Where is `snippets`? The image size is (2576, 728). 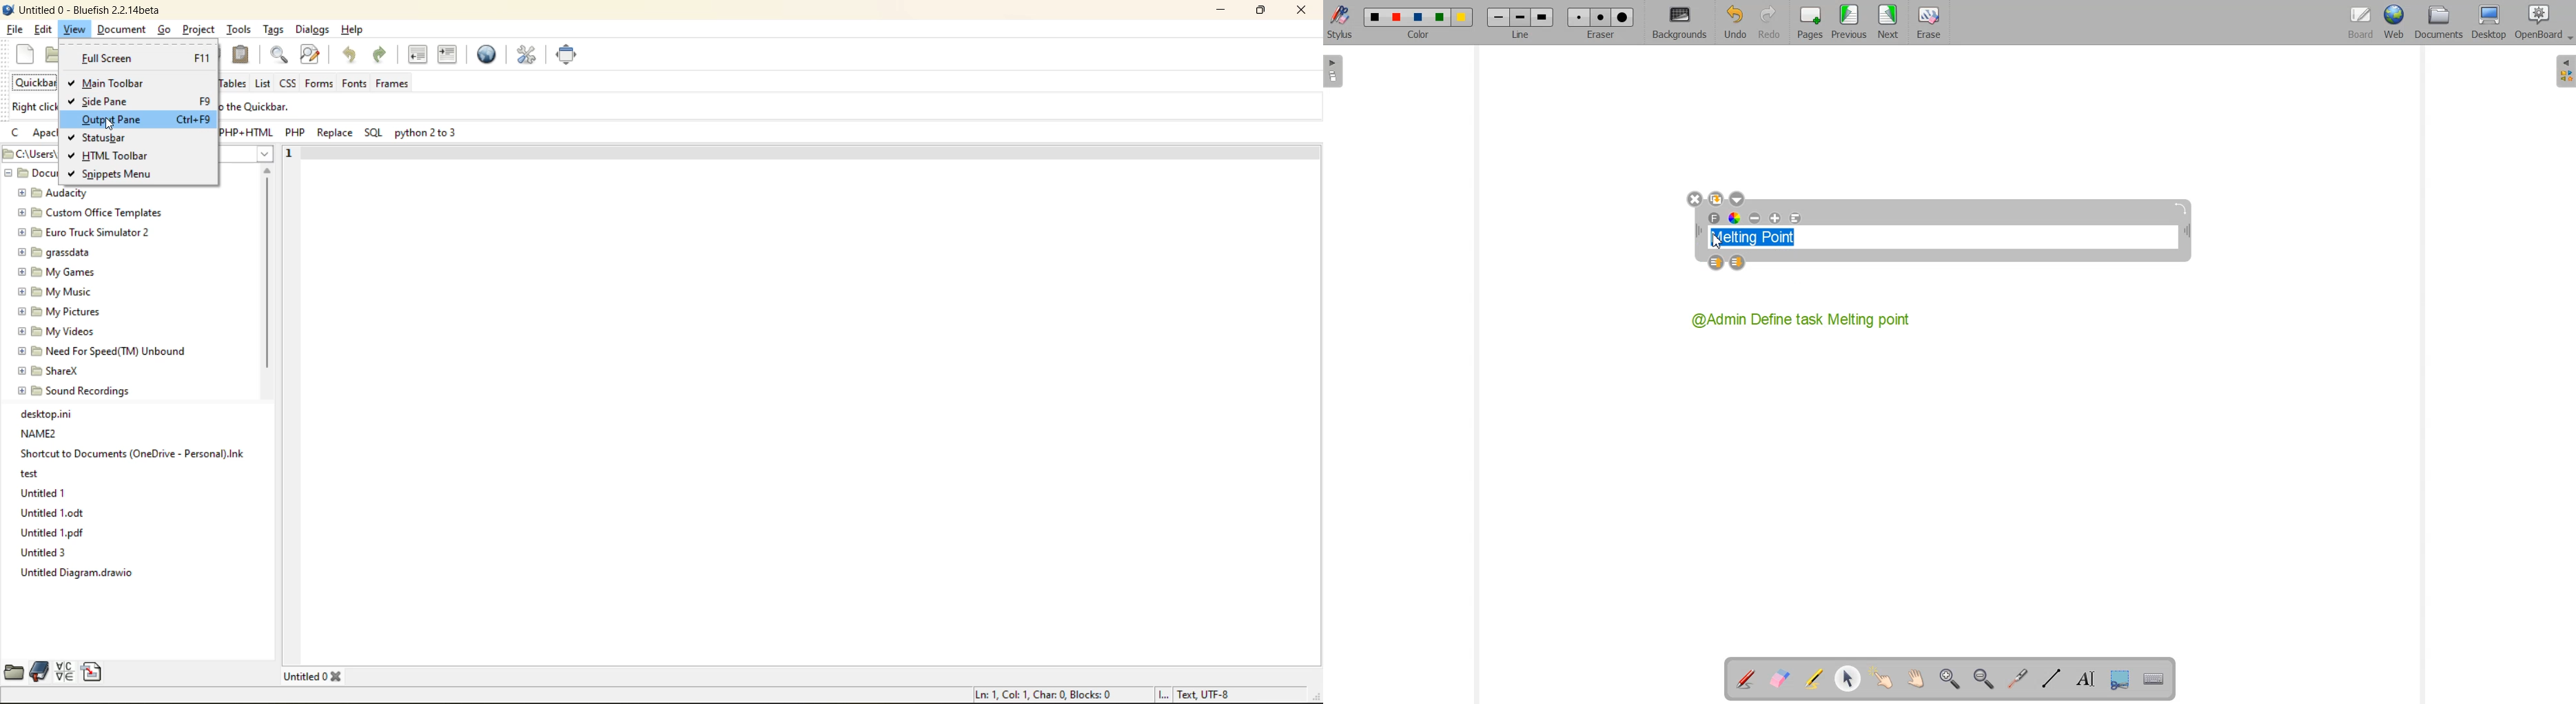
snippets is located at coordinates (93, 673).